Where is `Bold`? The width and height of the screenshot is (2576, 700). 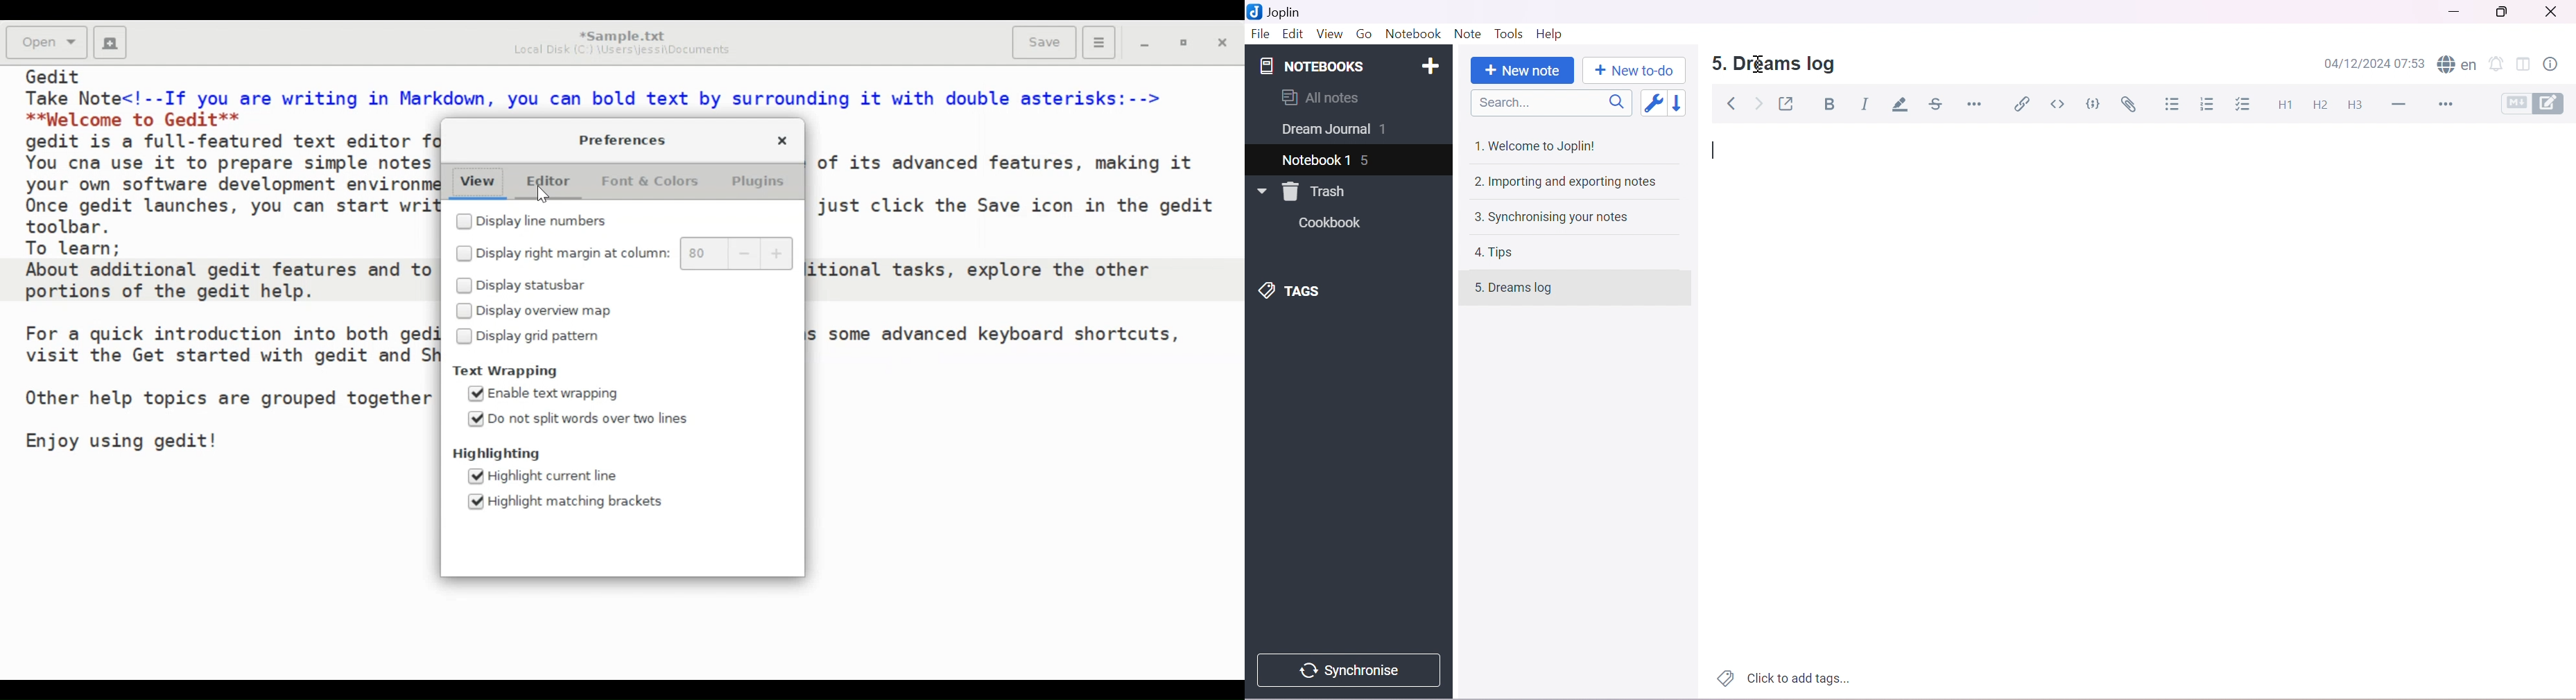 Bold is located at coordinates (1833, 105).